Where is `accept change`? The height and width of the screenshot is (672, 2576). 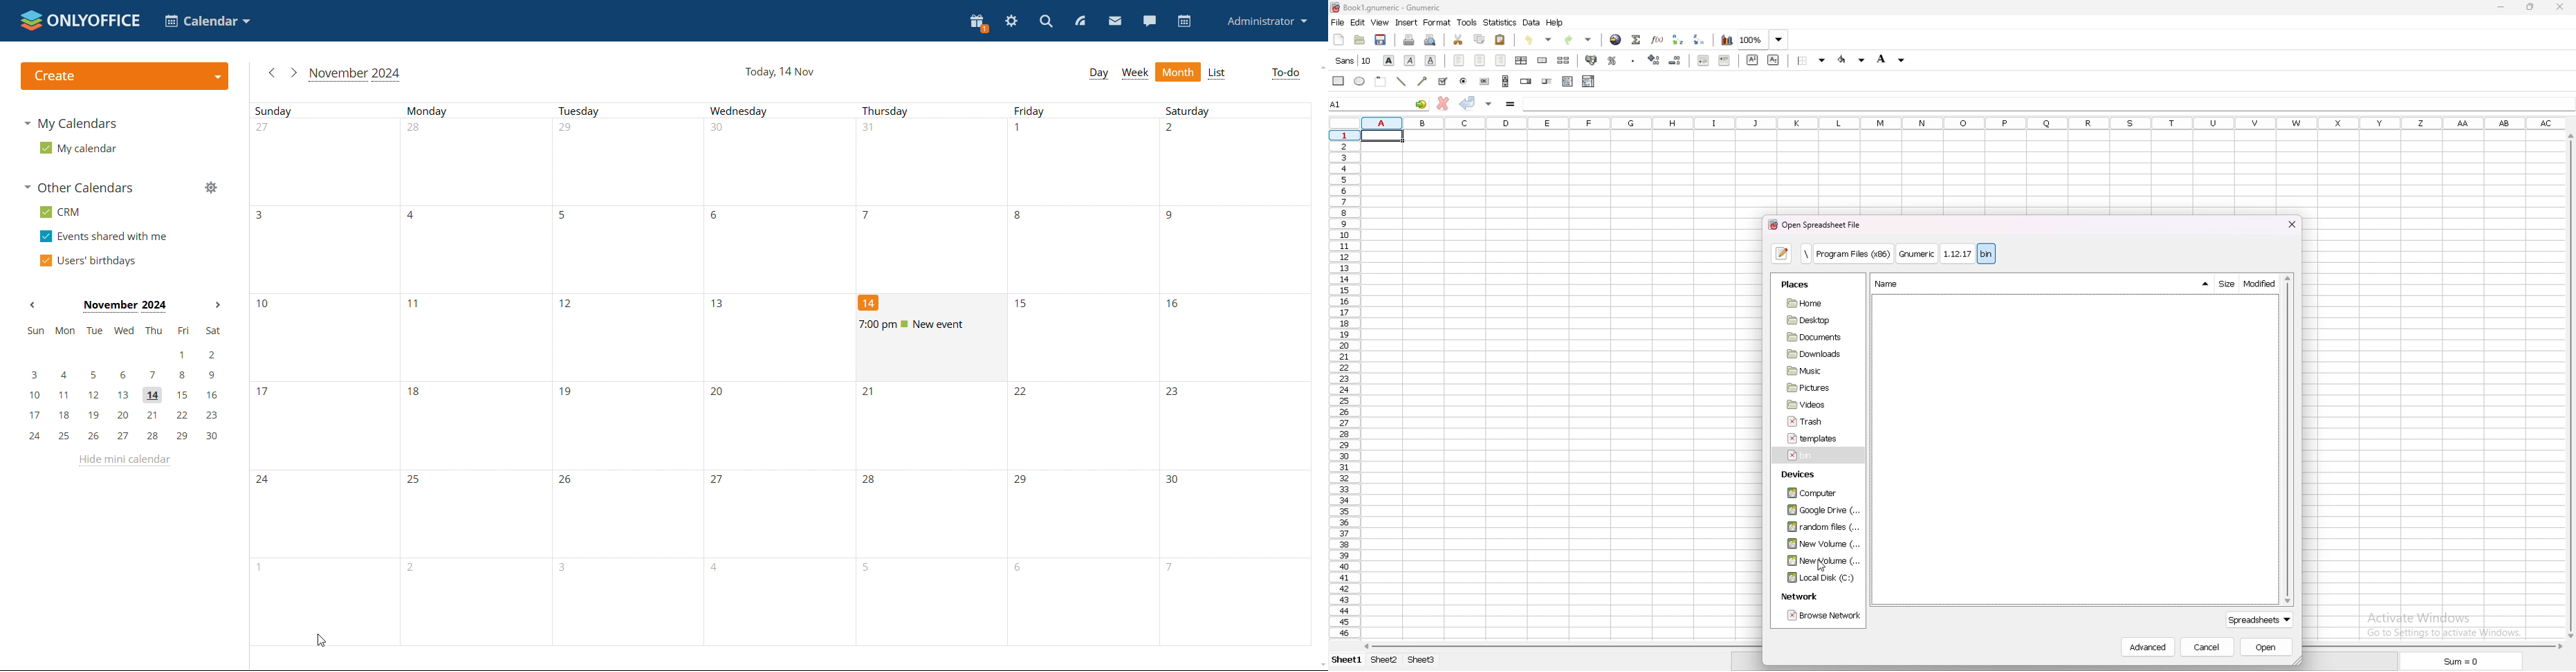 accept change is located at coordinates (1467, 103).